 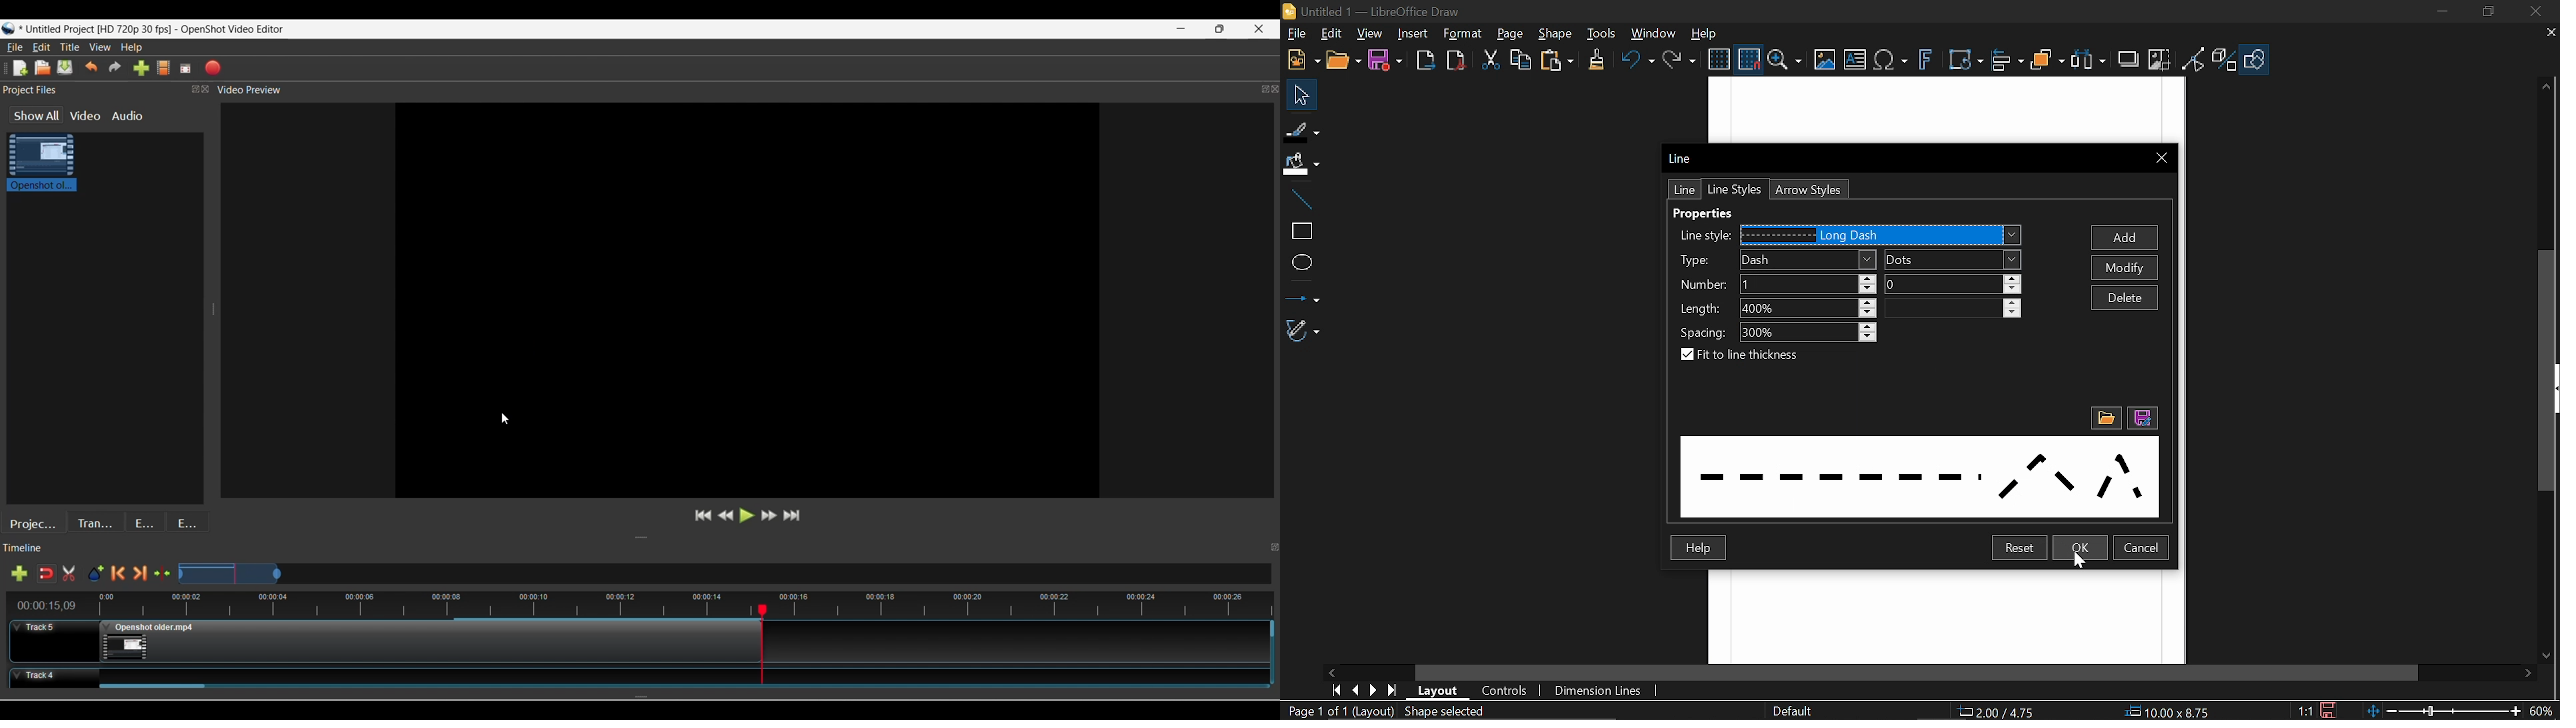 What do you see at coordinates (2127, 268) in the screenshot?
I see `Modify` at bounding box center [2127, 268].